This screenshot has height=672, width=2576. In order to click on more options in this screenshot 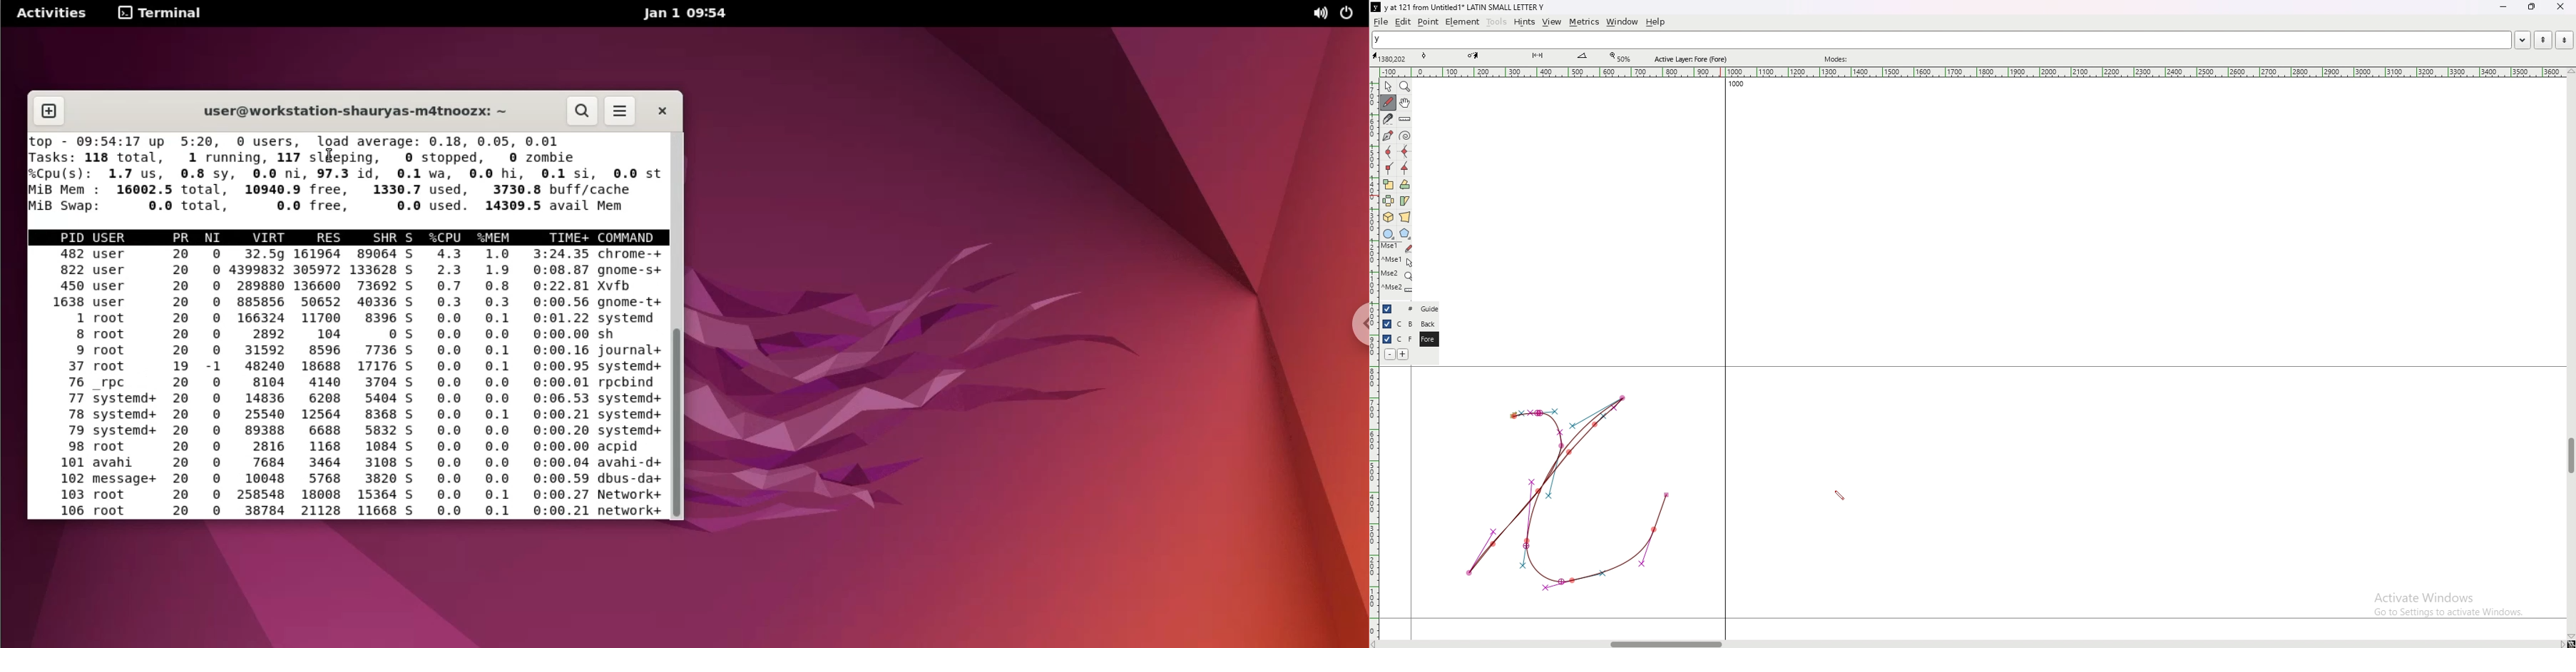, I will do `click(622, 110)`.